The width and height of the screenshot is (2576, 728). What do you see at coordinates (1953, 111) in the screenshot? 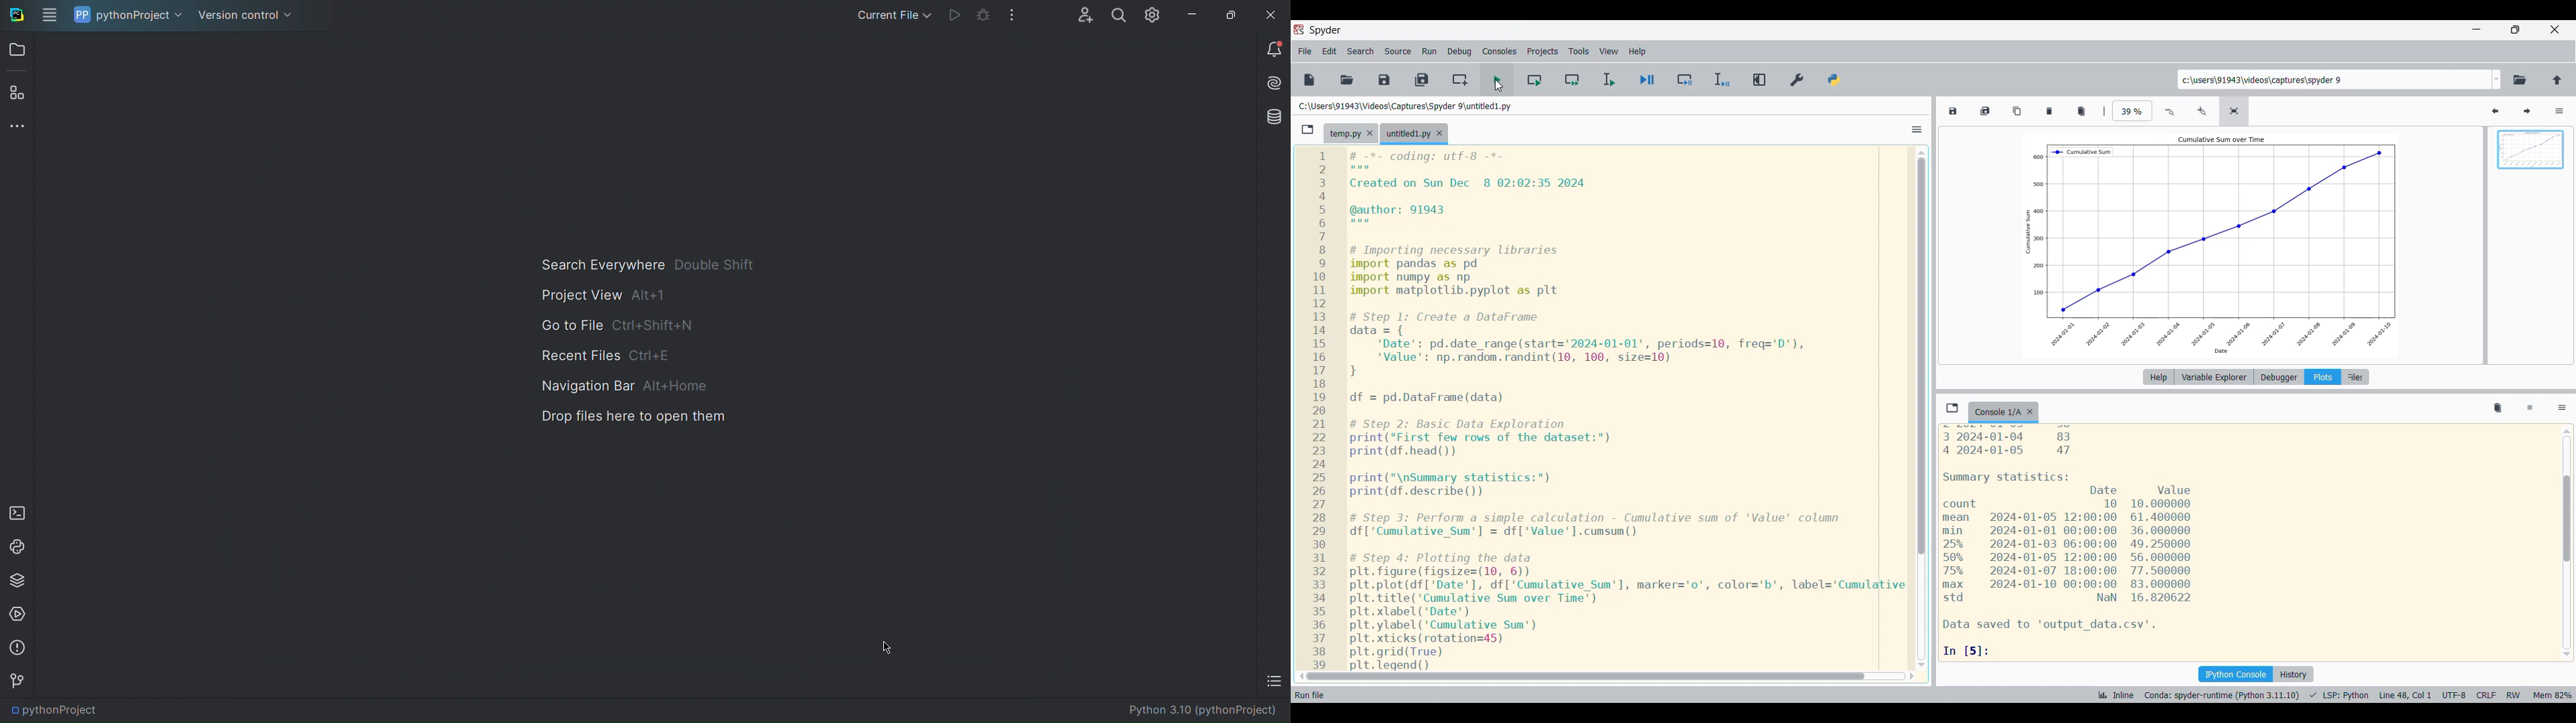
I see `Save plot as` at bounding box center [1953, 111].